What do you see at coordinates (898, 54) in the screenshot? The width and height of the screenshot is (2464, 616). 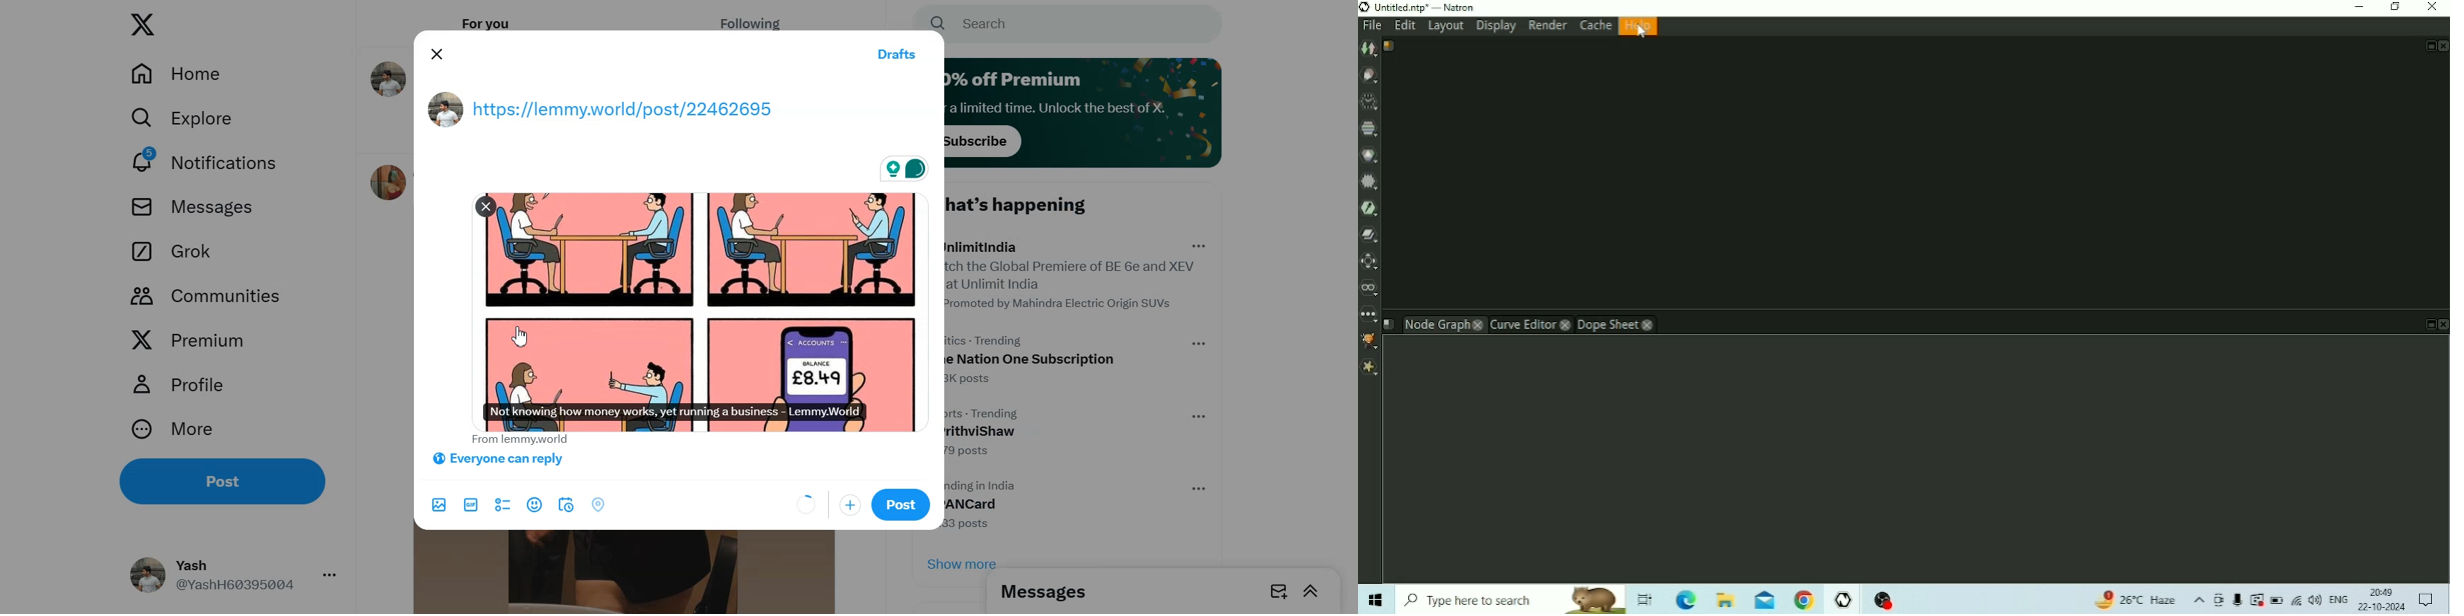 I see `Draft` at bounding box center [898, 54].